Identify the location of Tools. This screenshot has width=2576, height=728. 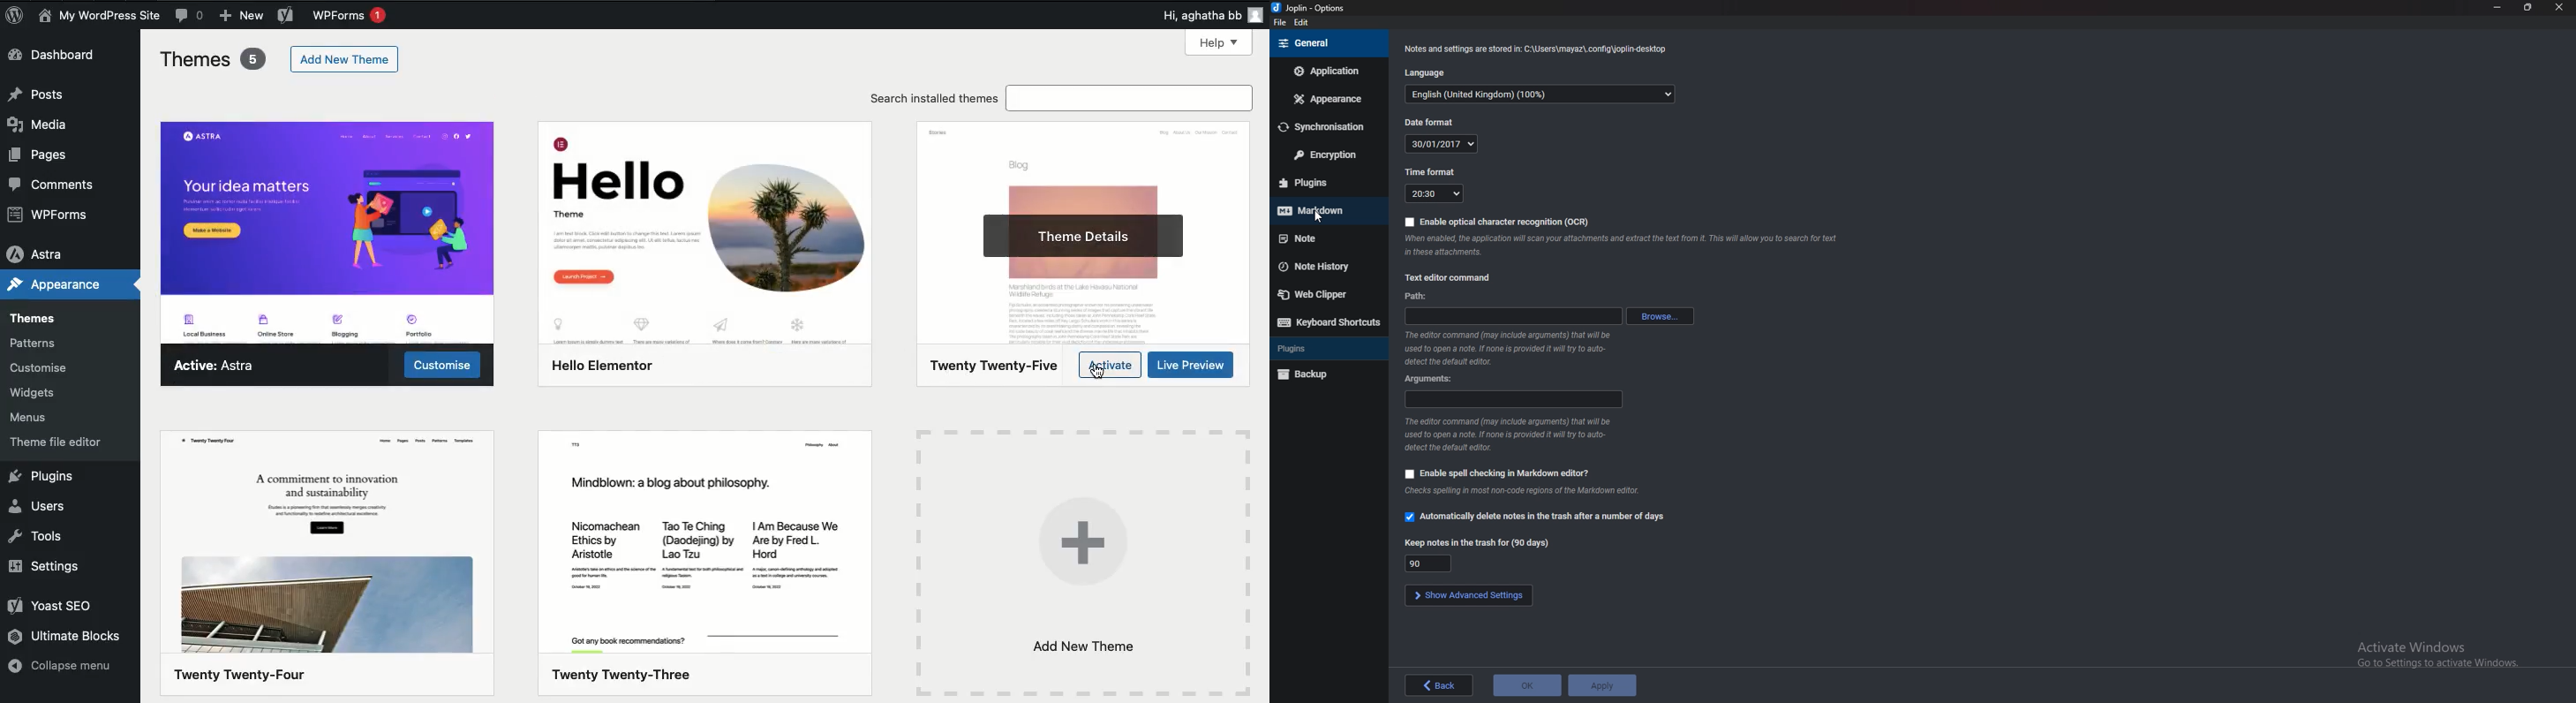
(35, 534).